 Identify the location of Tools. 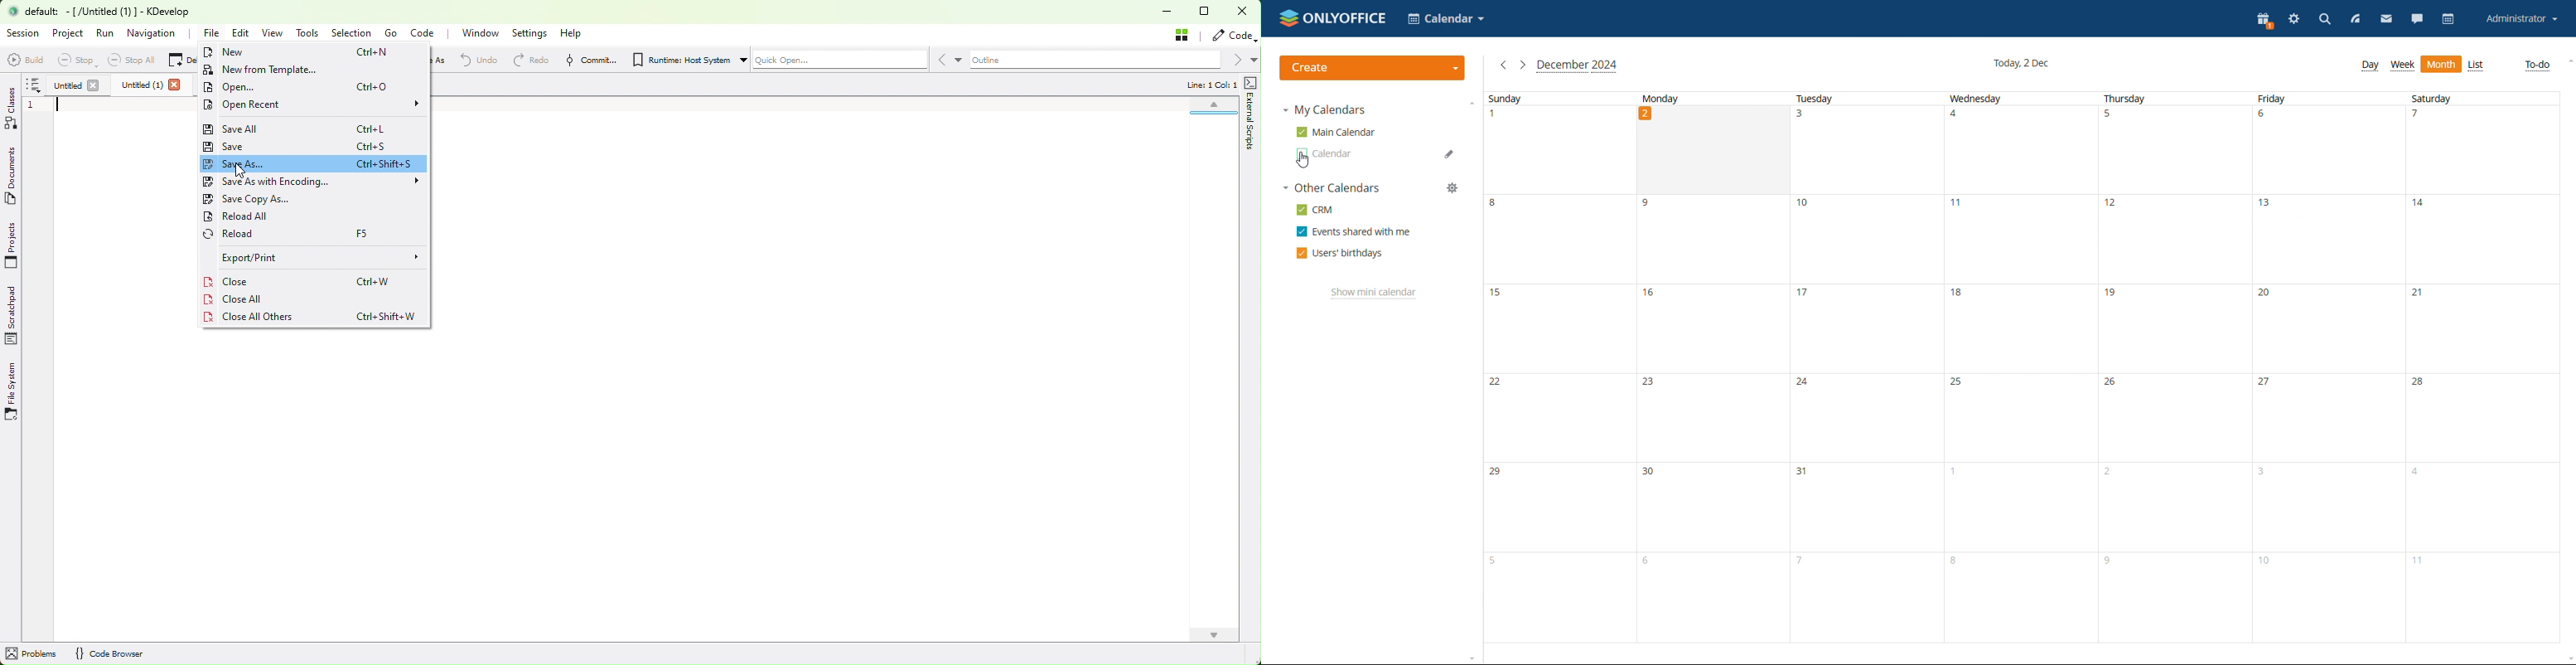
(307, 33).